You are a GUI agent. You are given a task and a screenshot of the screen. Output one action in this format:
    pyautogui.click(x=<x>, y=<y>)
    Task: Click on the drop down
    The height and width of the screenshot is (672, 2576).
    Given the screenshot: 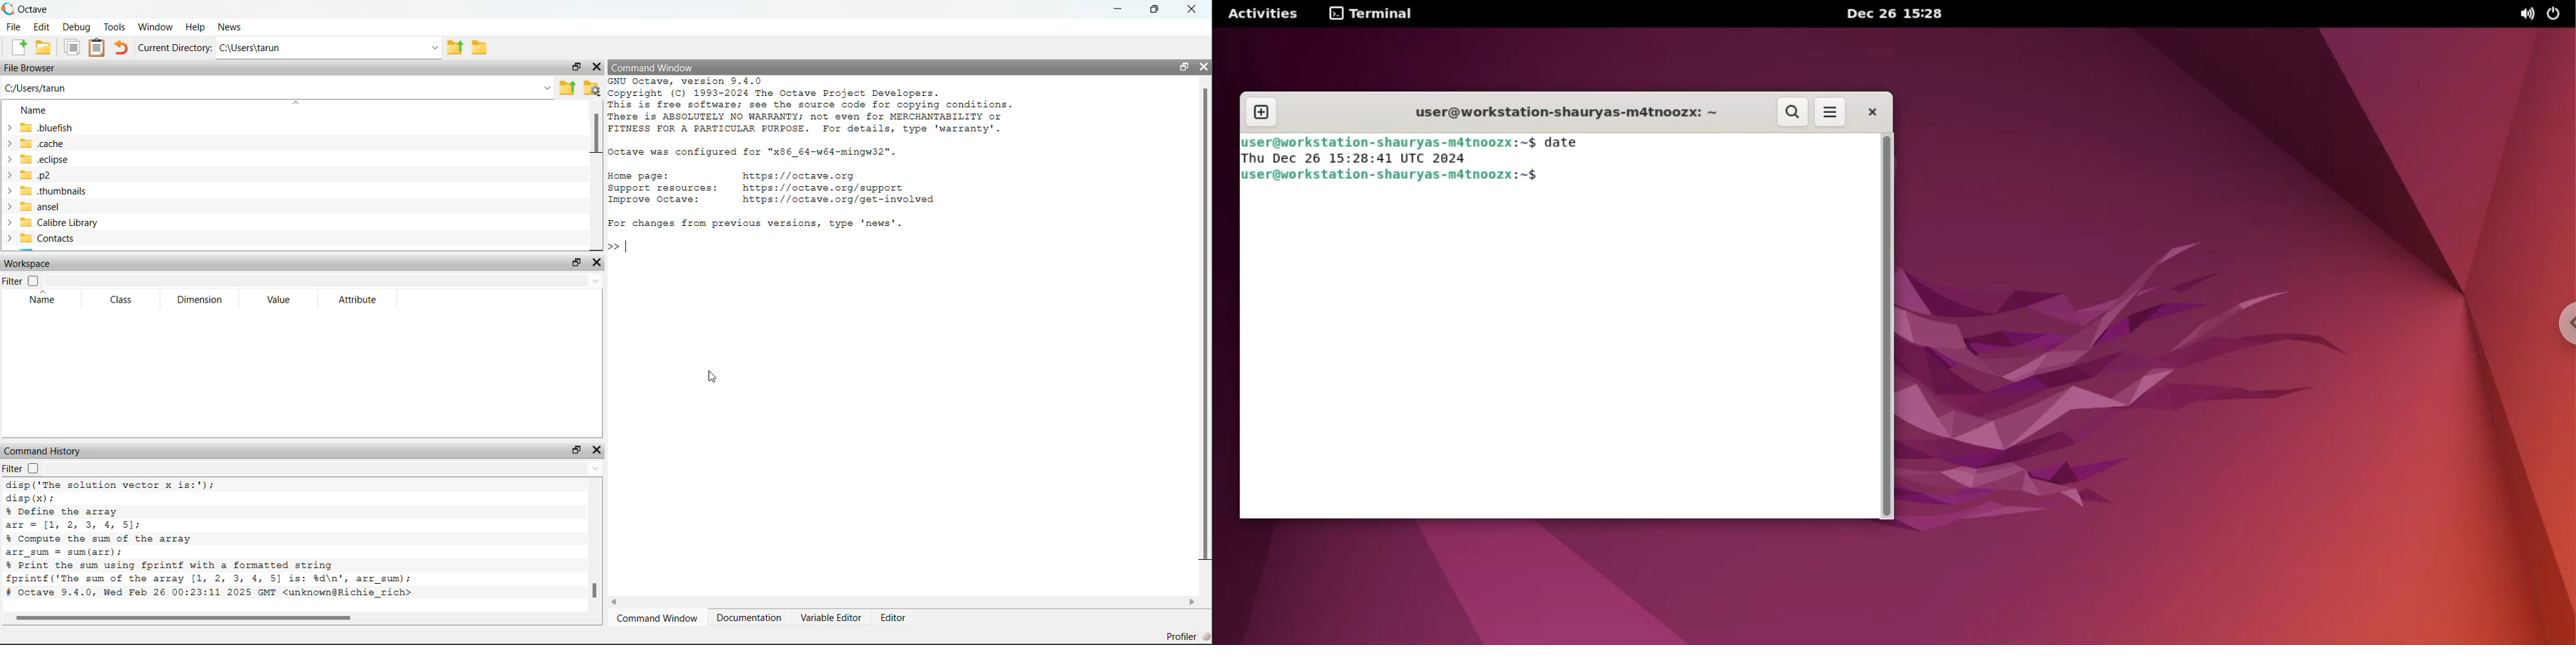 What is the action you would take?
    pyautogui.click(x=326, y=279)
    